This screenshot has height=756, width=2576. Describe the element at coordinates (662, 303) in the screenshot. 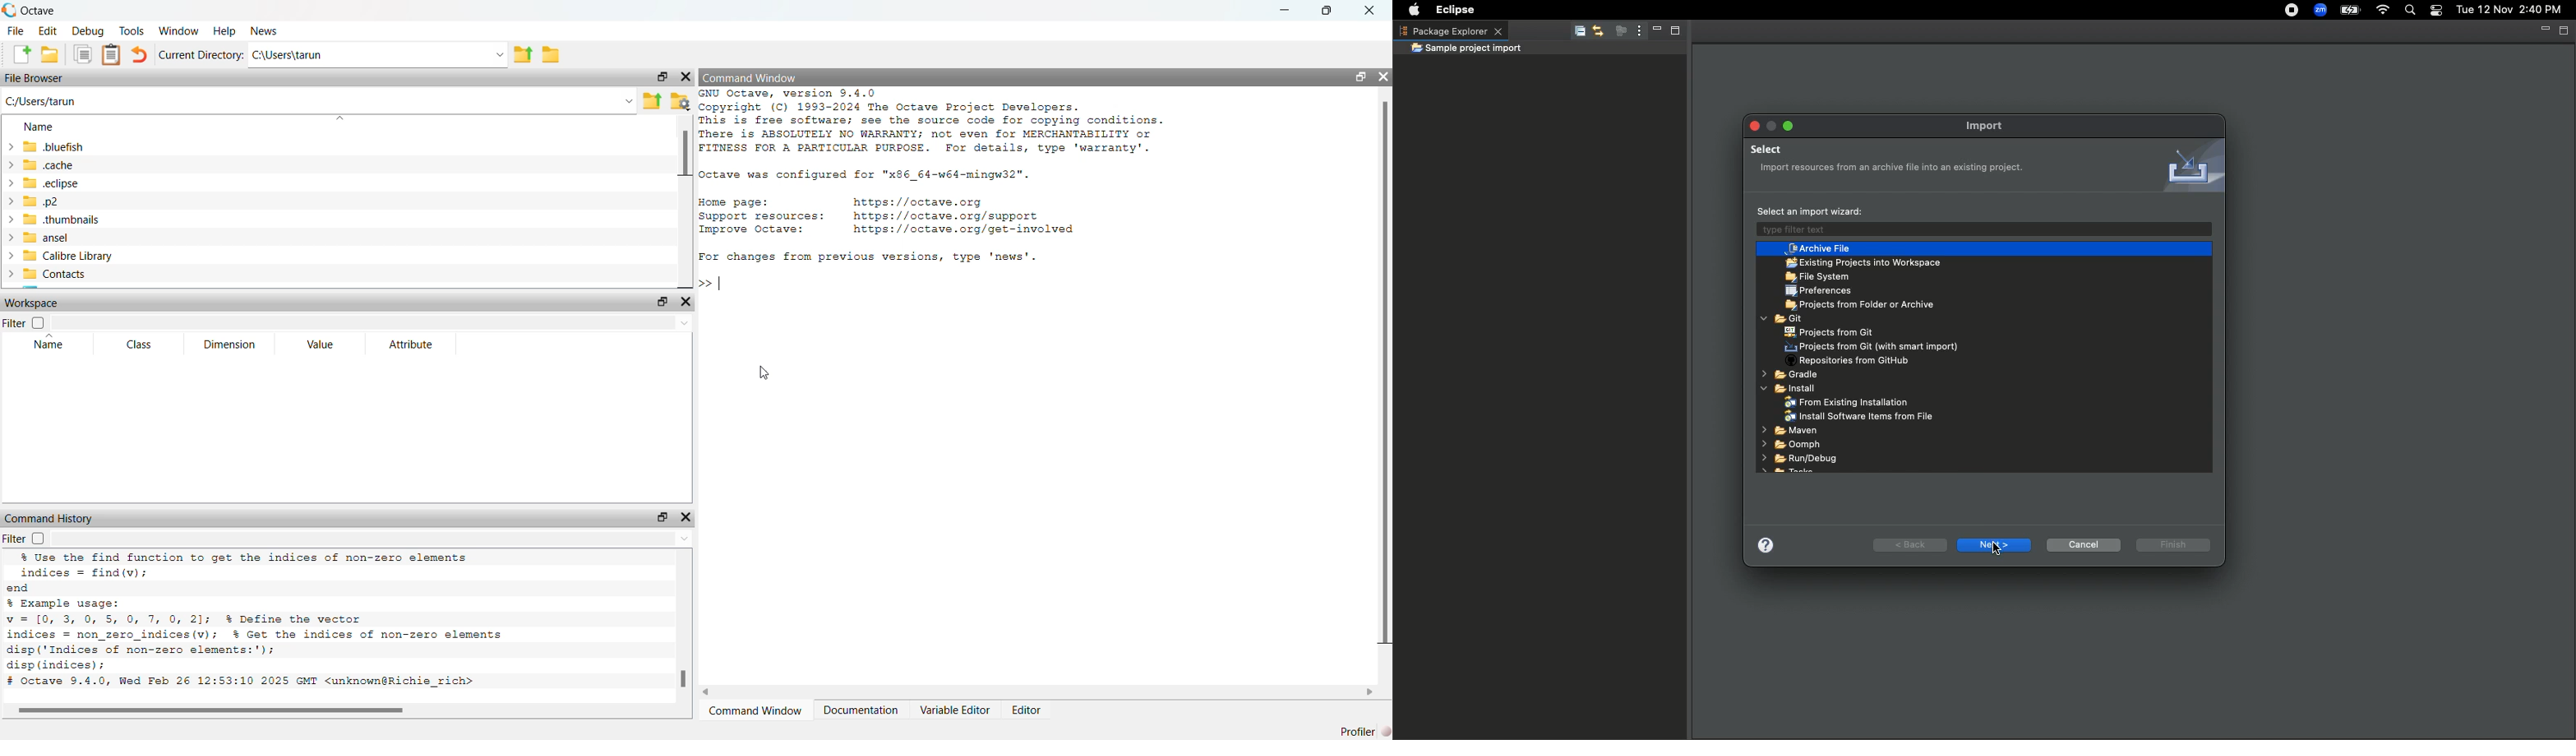

I see `restore down` at that location.